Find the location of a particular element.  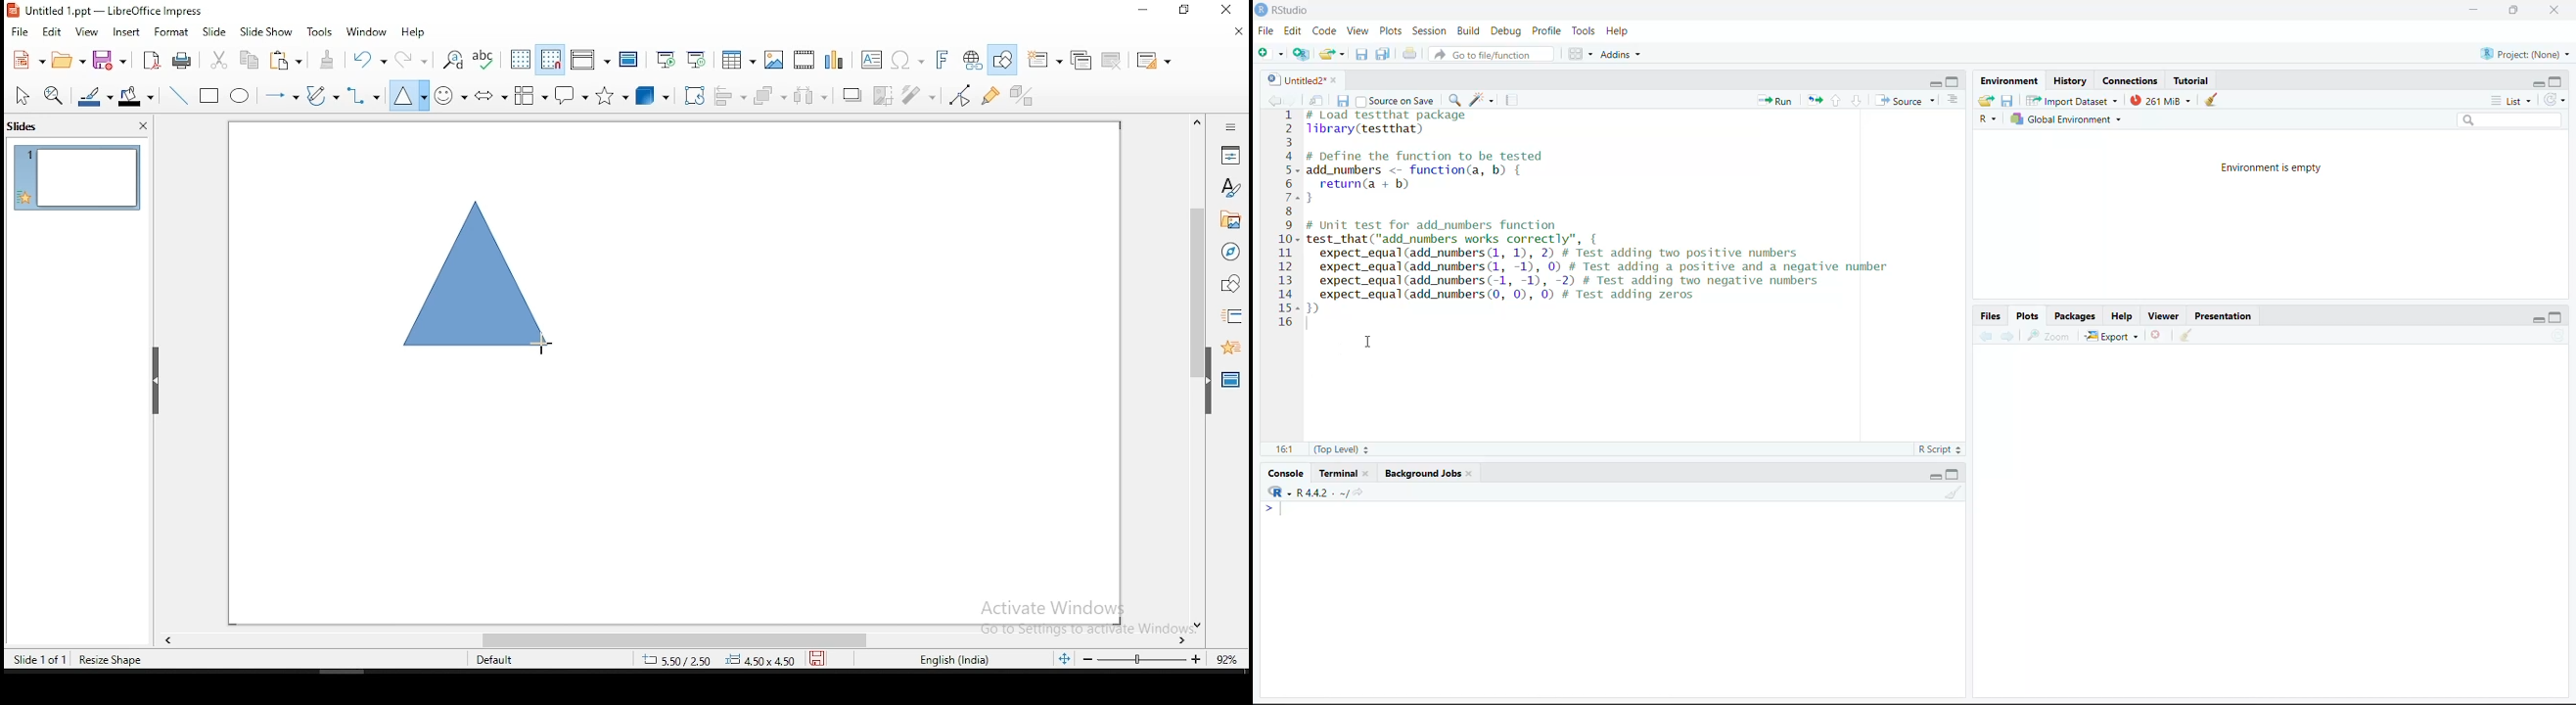

View is located at coordinates (1357, 30).